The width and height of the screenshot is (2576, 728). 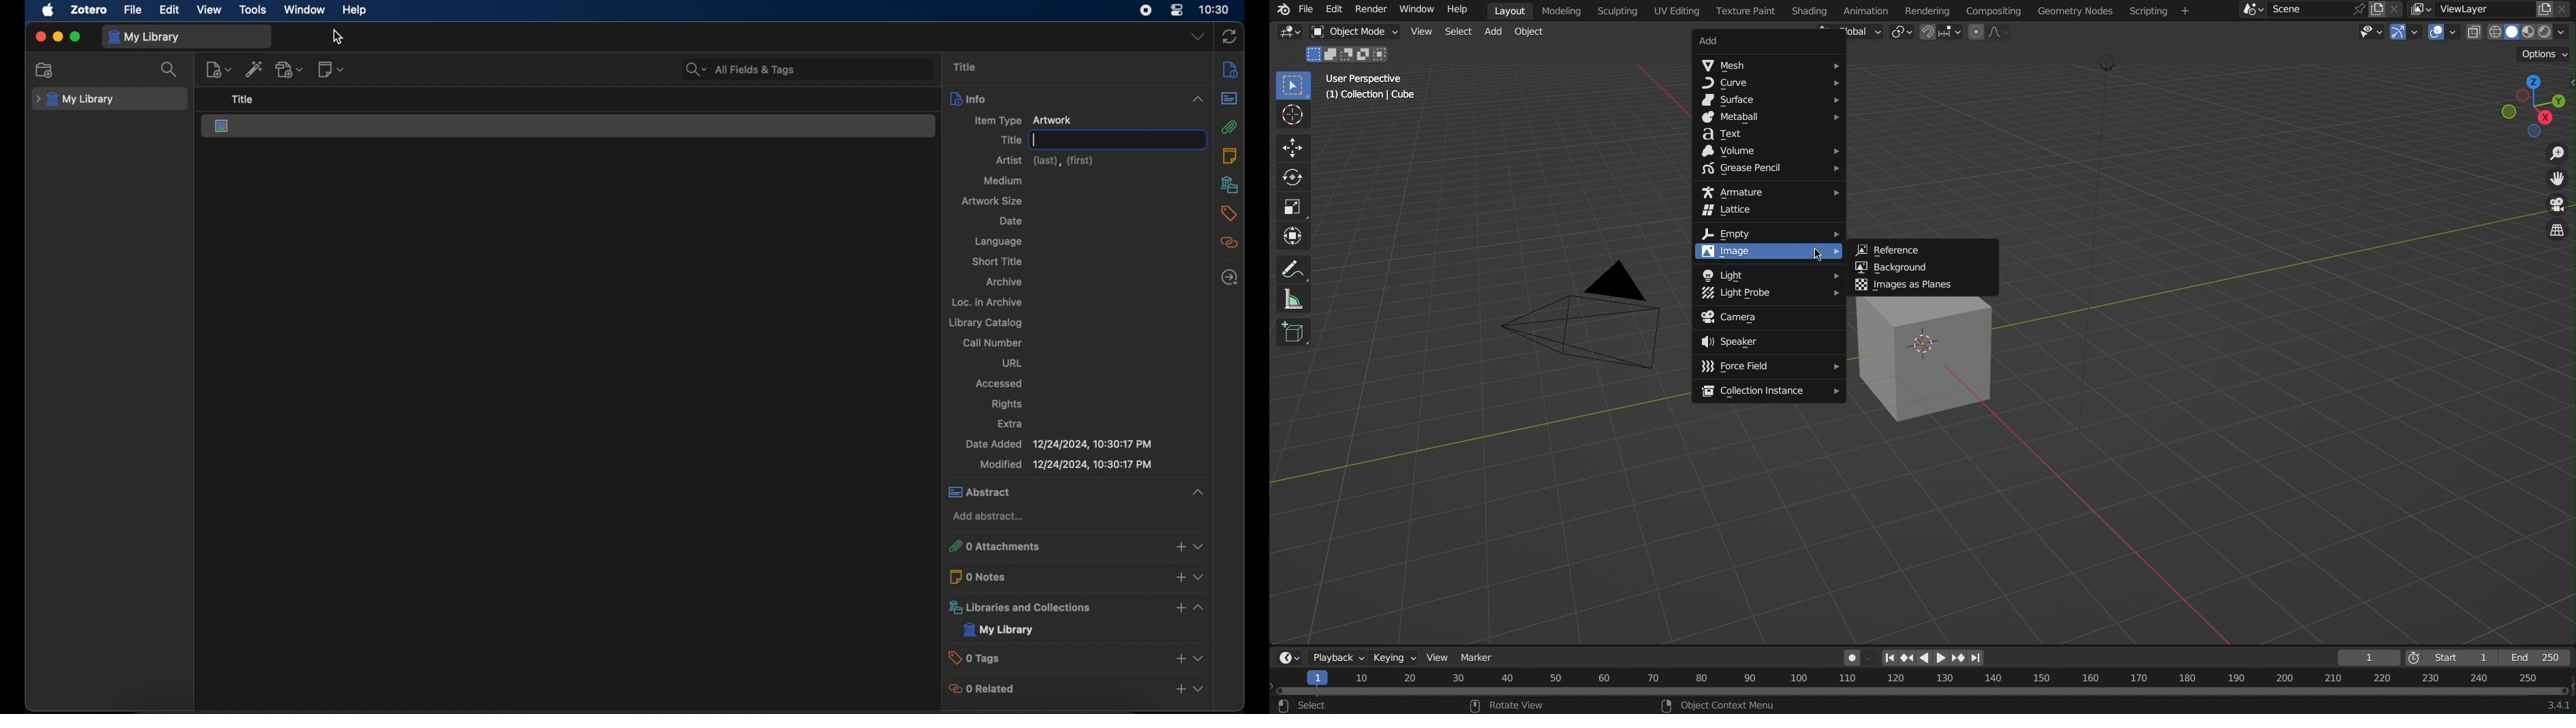 I want to click on file, so click(x=132, y=10).